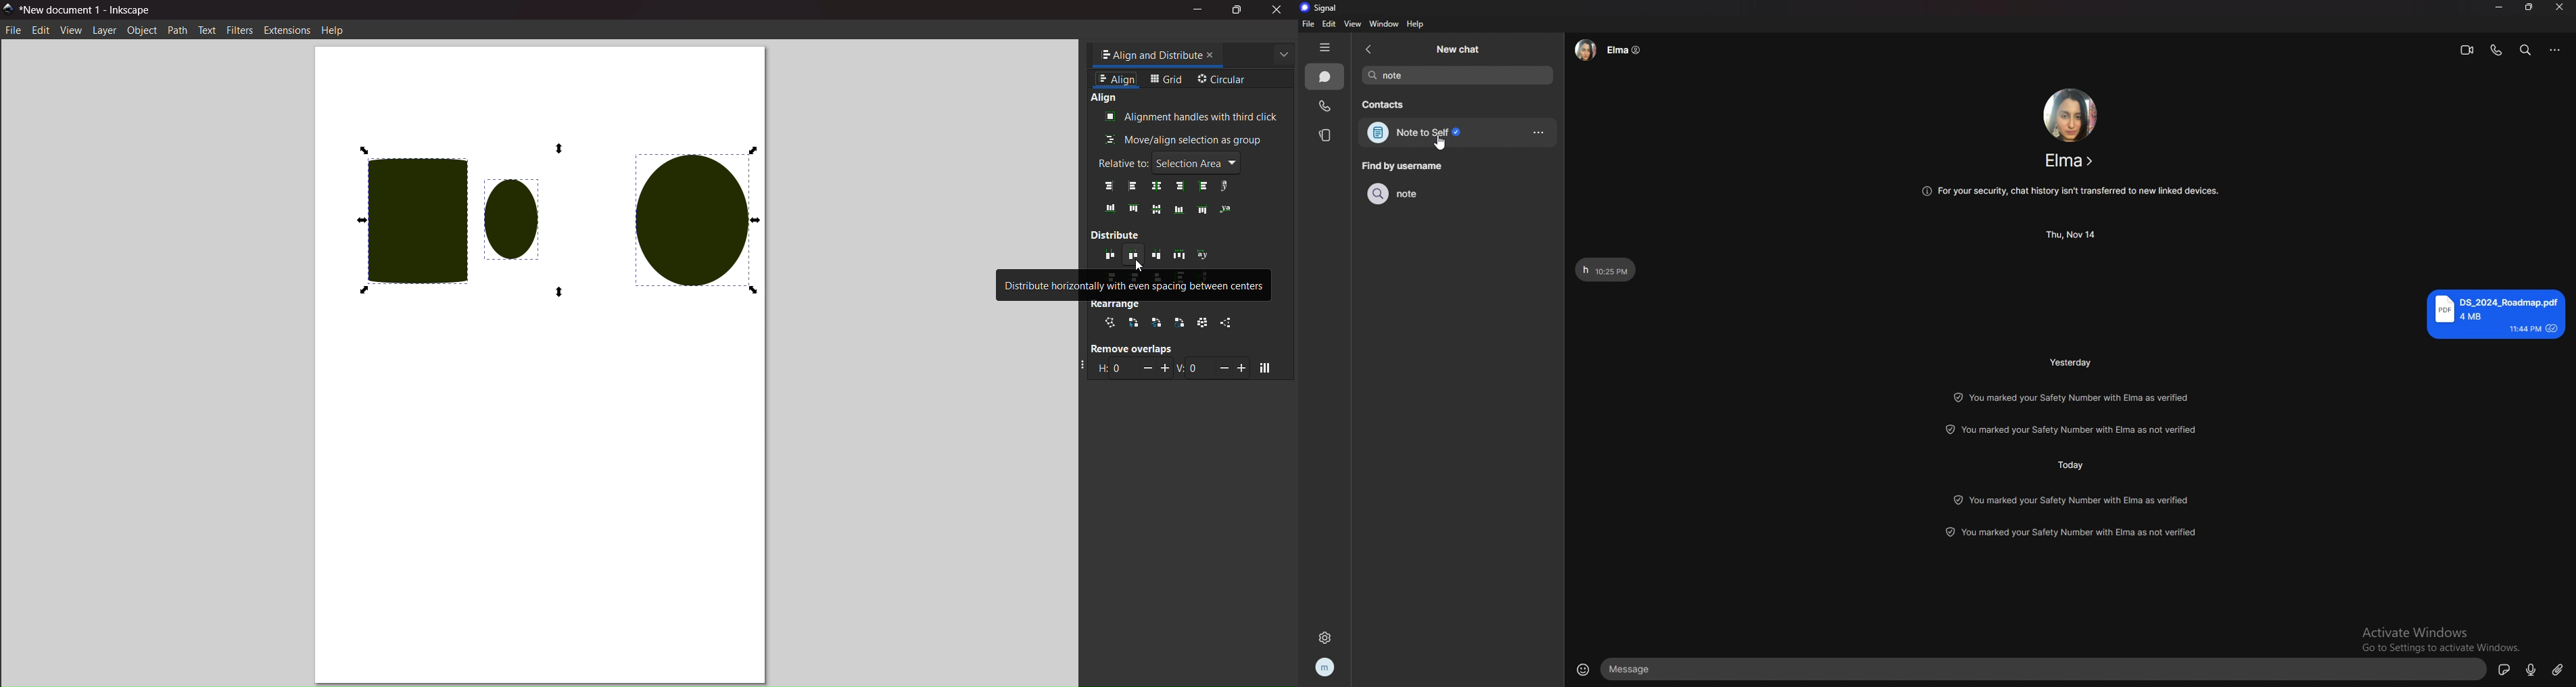  I want to click on view, so click(1353, 25).